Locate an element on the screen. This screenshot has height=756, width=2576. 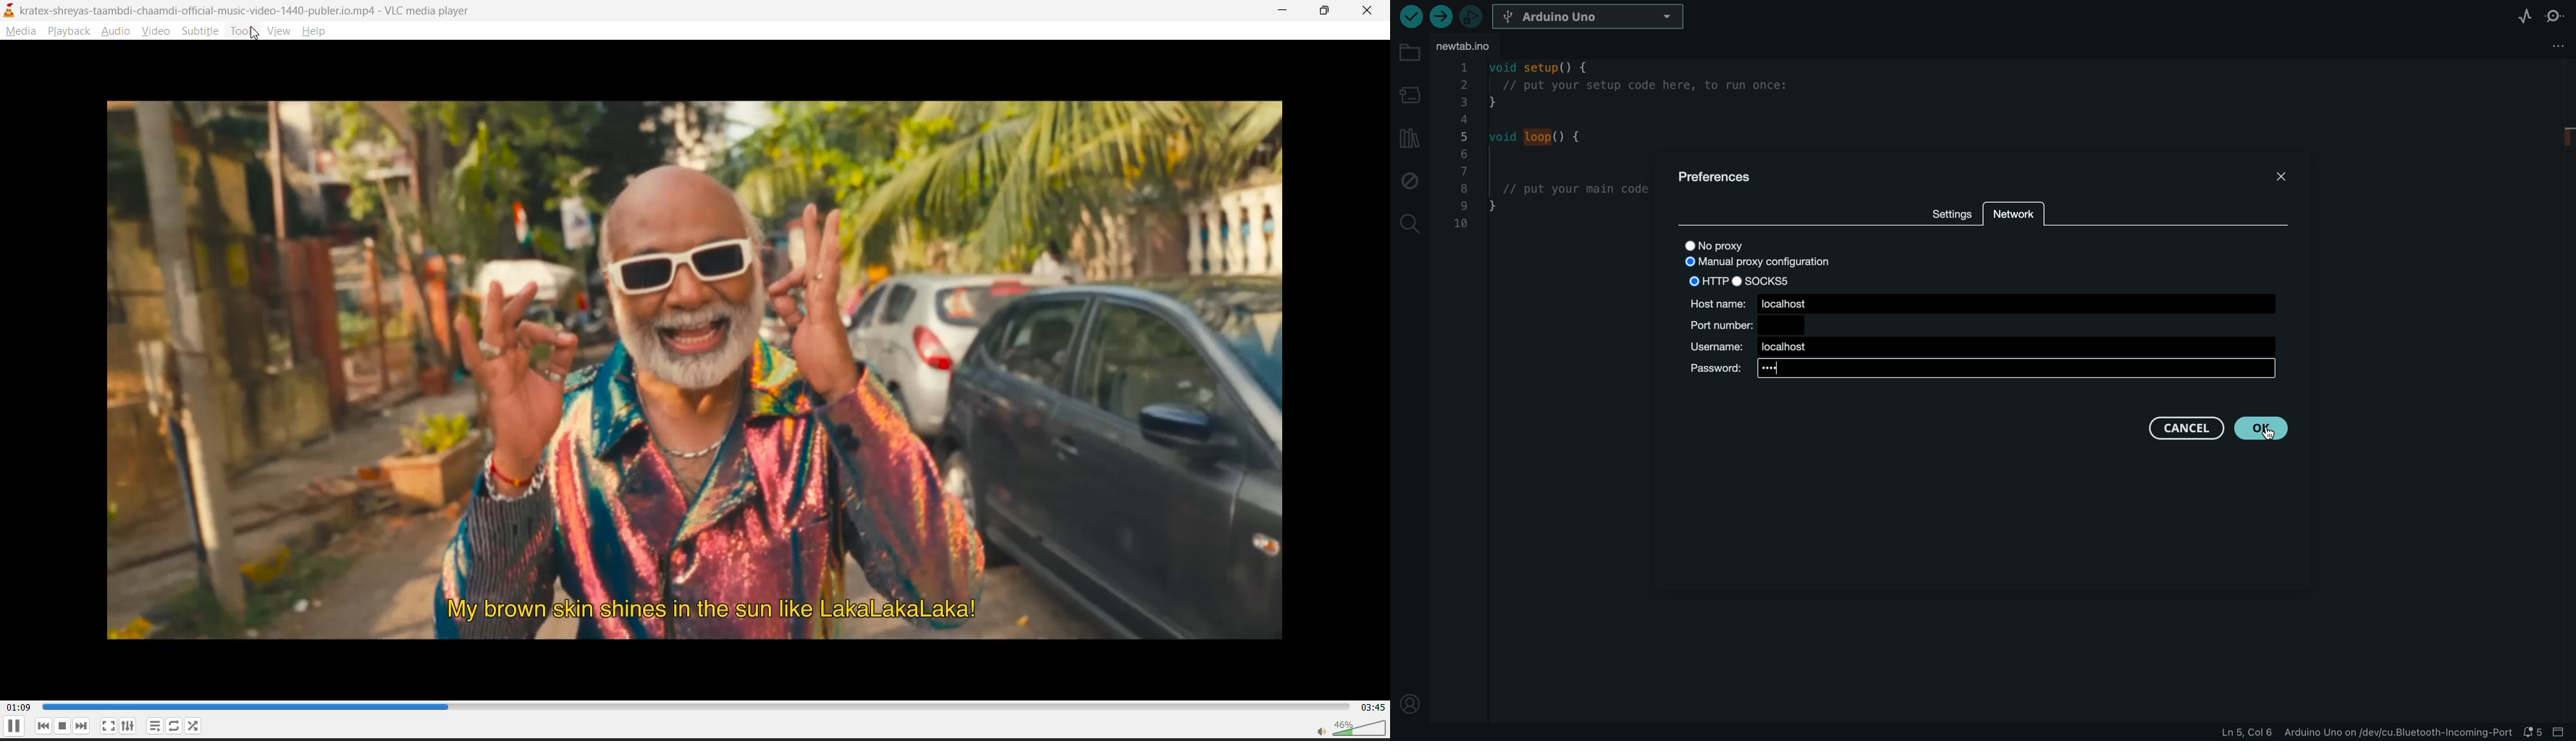
debug is located at coordinates (1409, 180).